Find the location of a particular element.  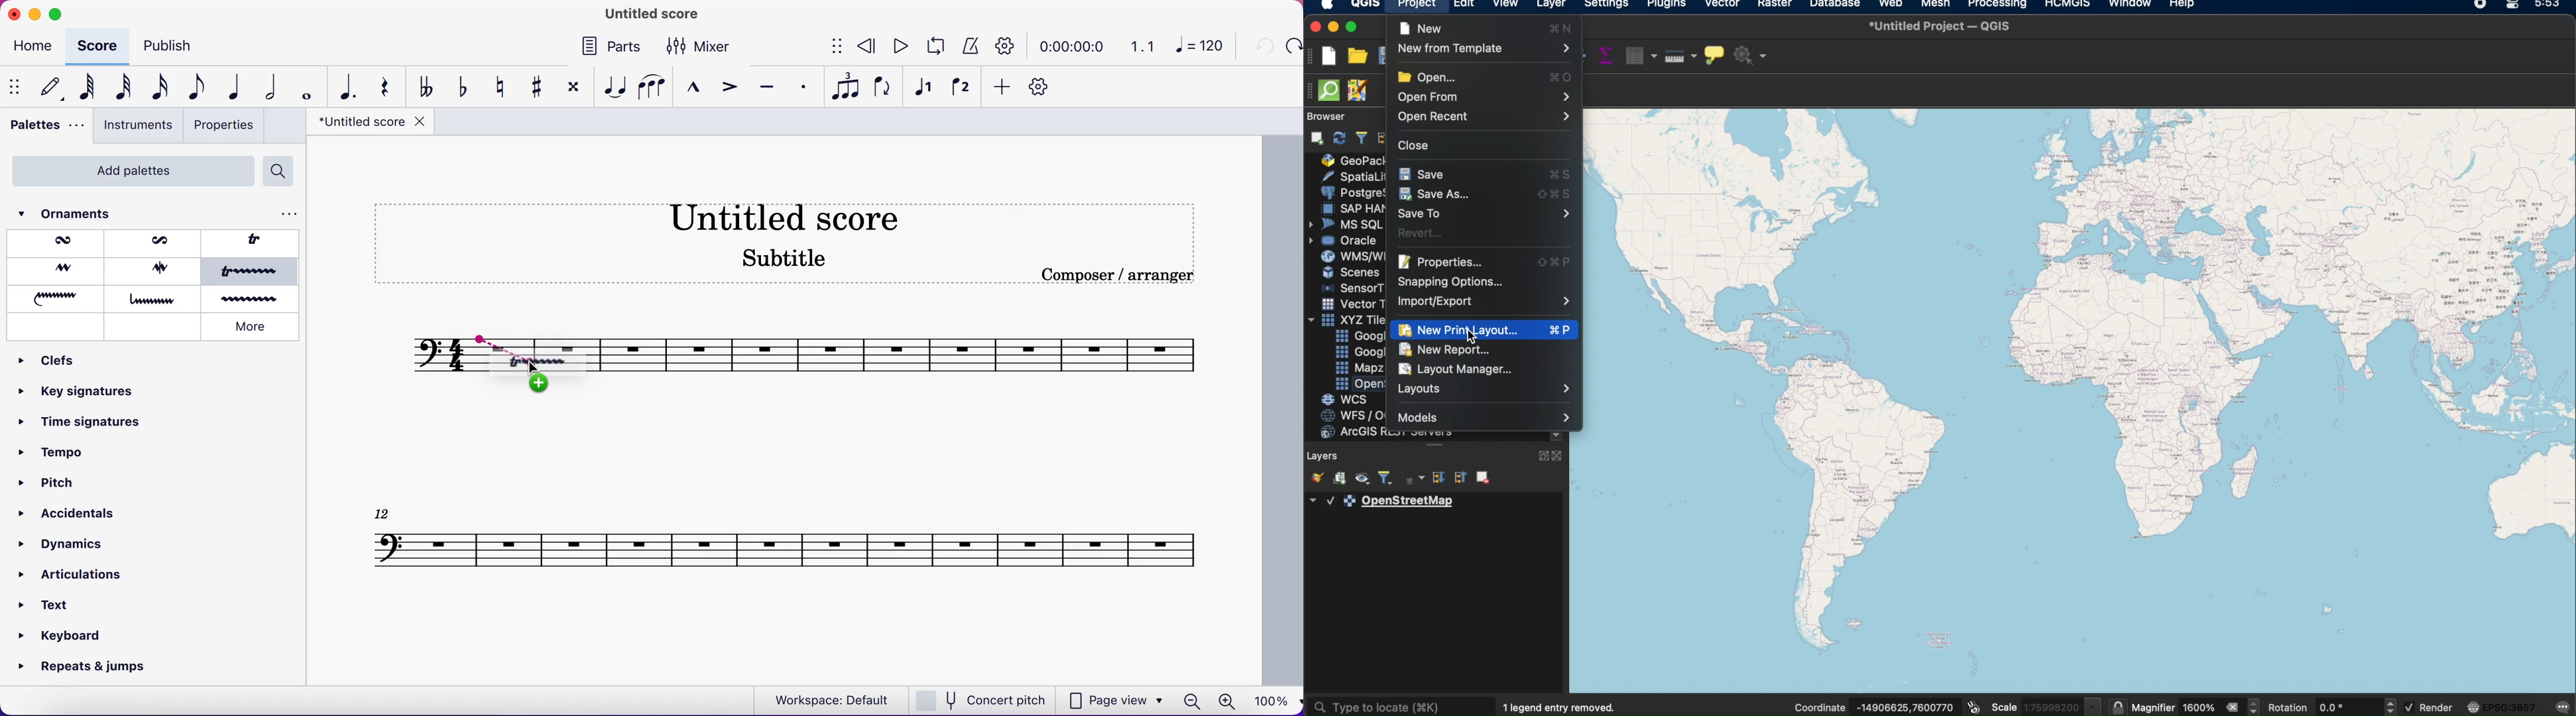

title is located at coordinates (647, 15).